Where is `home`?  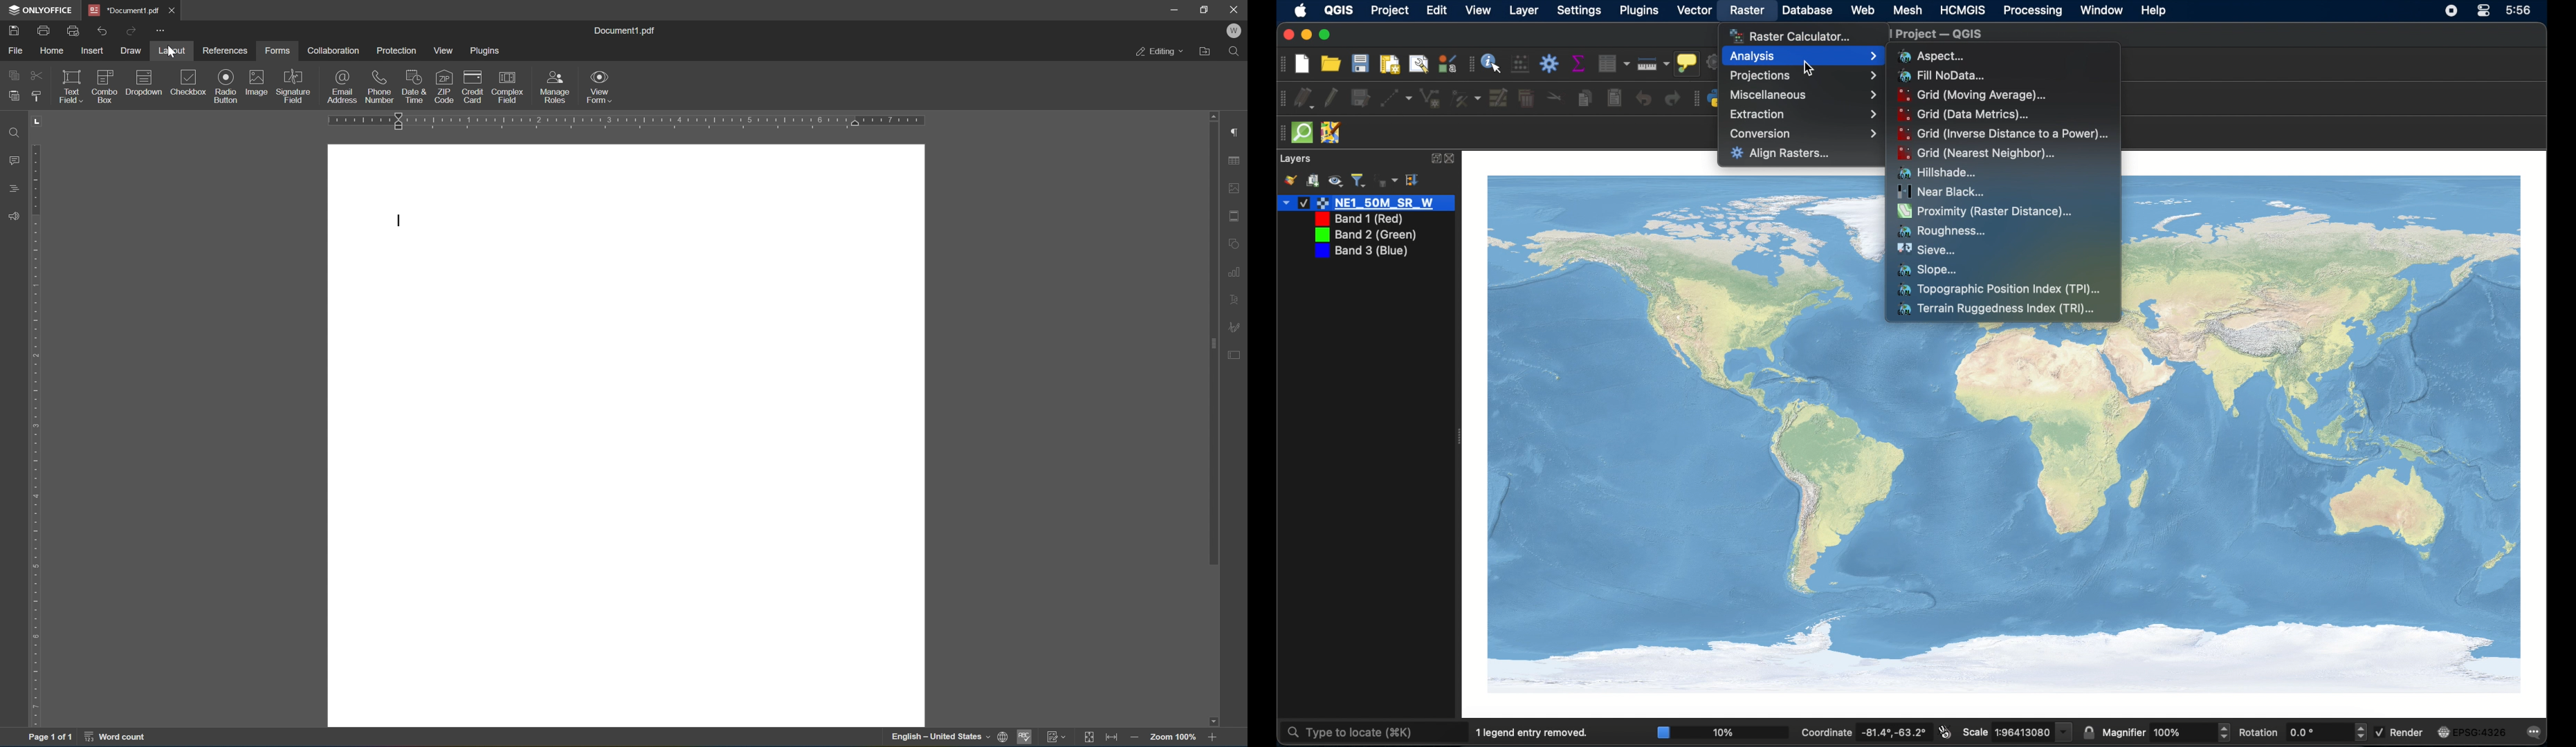
home is located at coordinates (50, 50).